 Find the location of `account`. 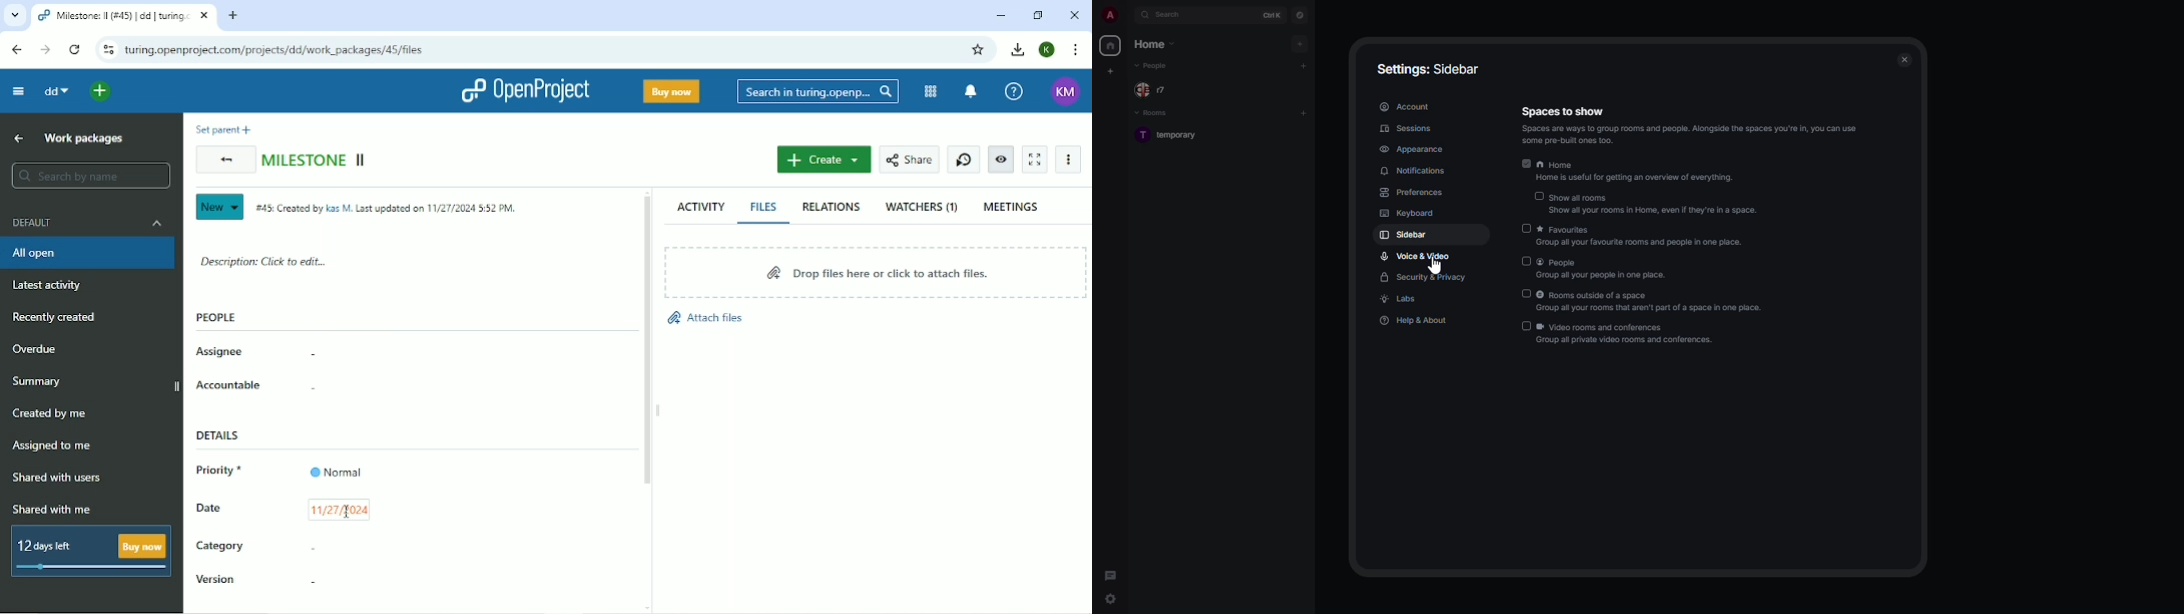

account is located at coordinates (1405, 106).